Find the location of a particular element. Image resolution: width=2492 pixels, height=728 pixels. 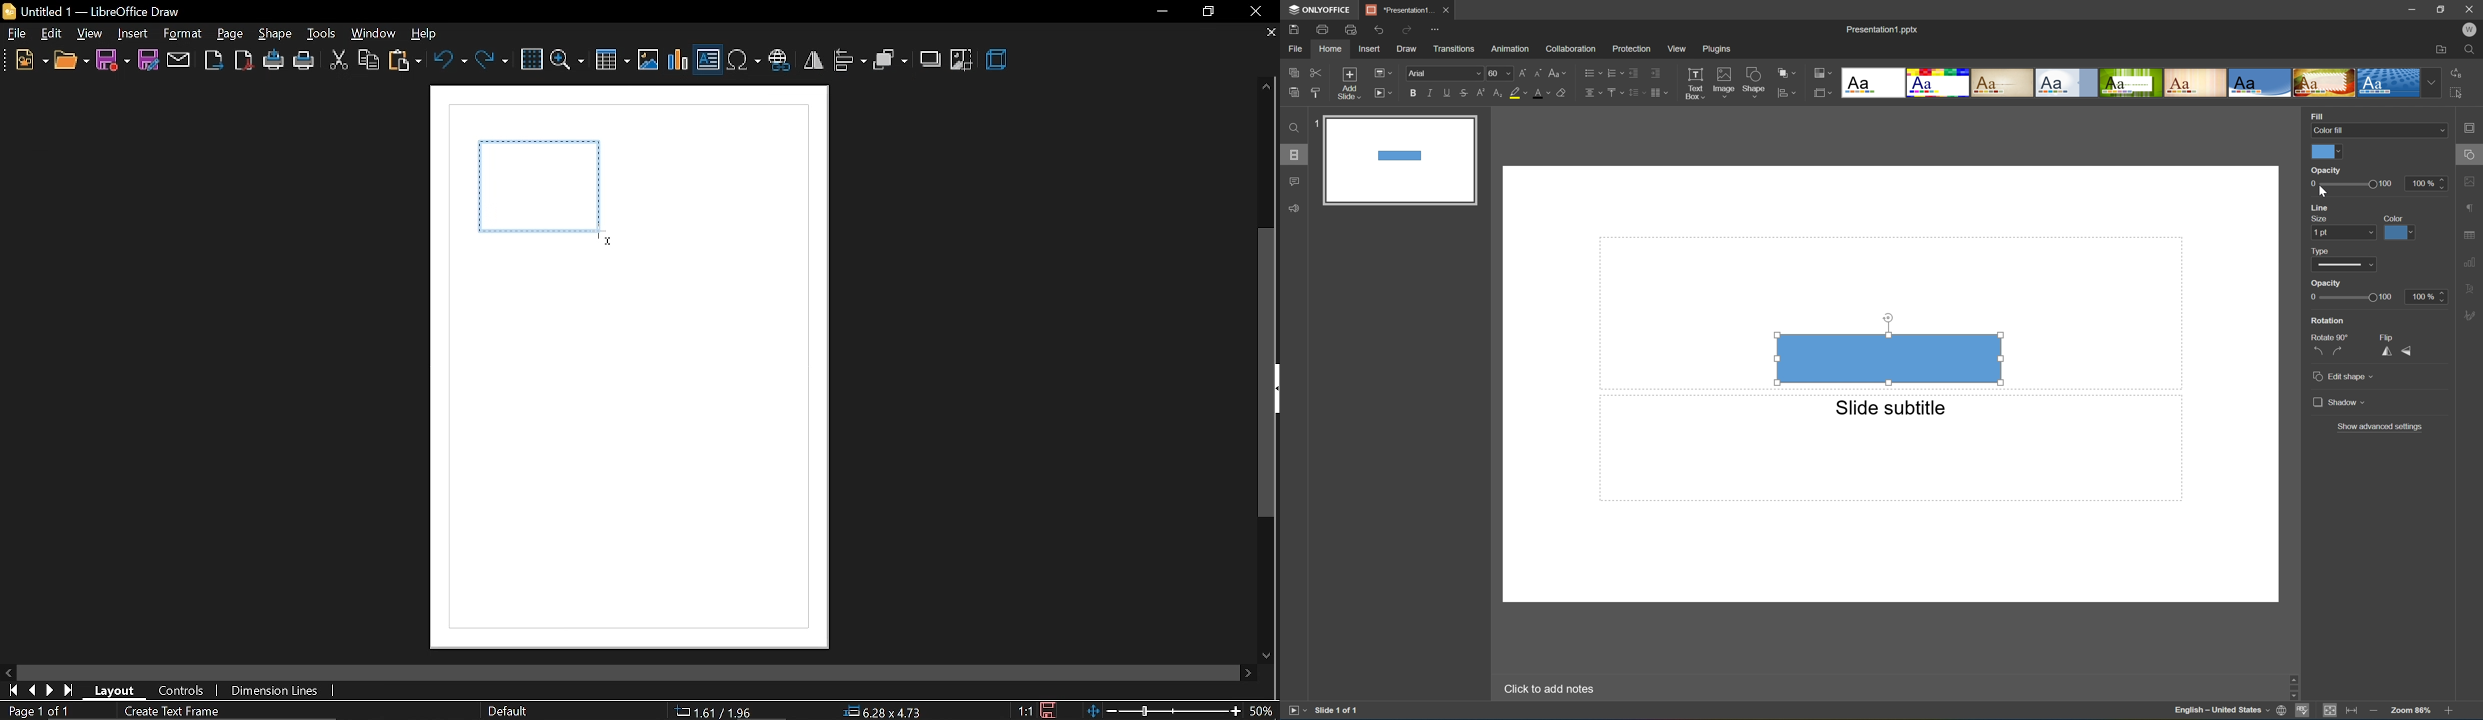

1 pt is located at coordinates (2340, 233).